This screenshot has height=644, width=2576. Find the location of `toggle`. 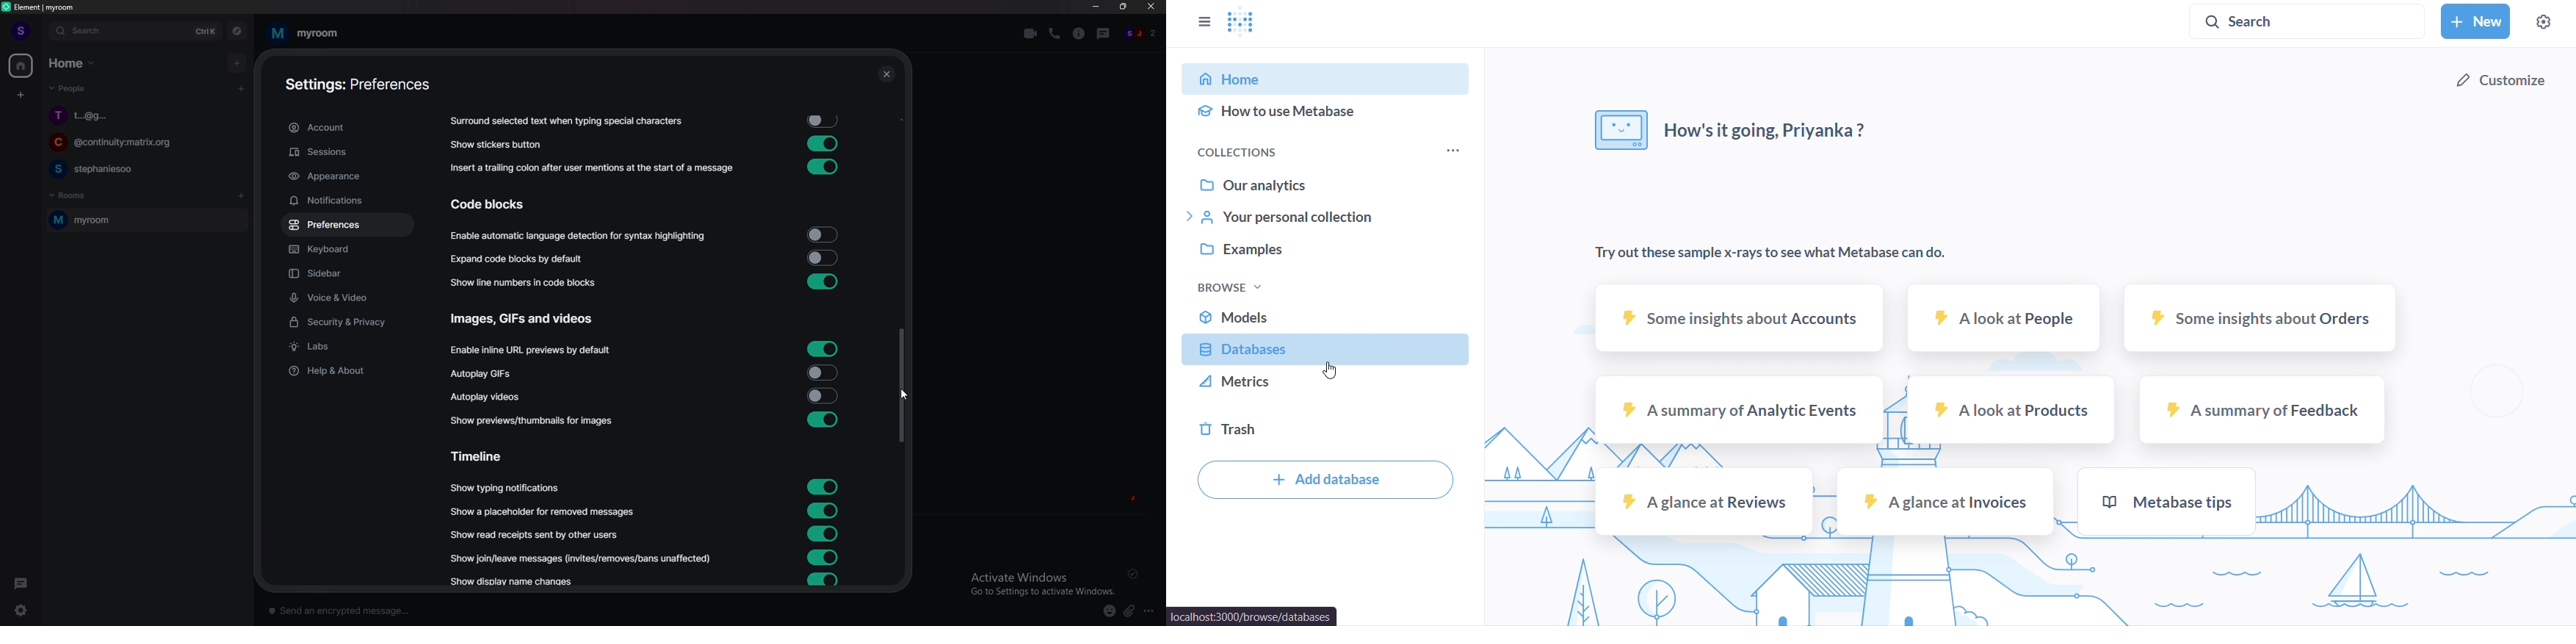

toggle is located at coordinates (823, 348).